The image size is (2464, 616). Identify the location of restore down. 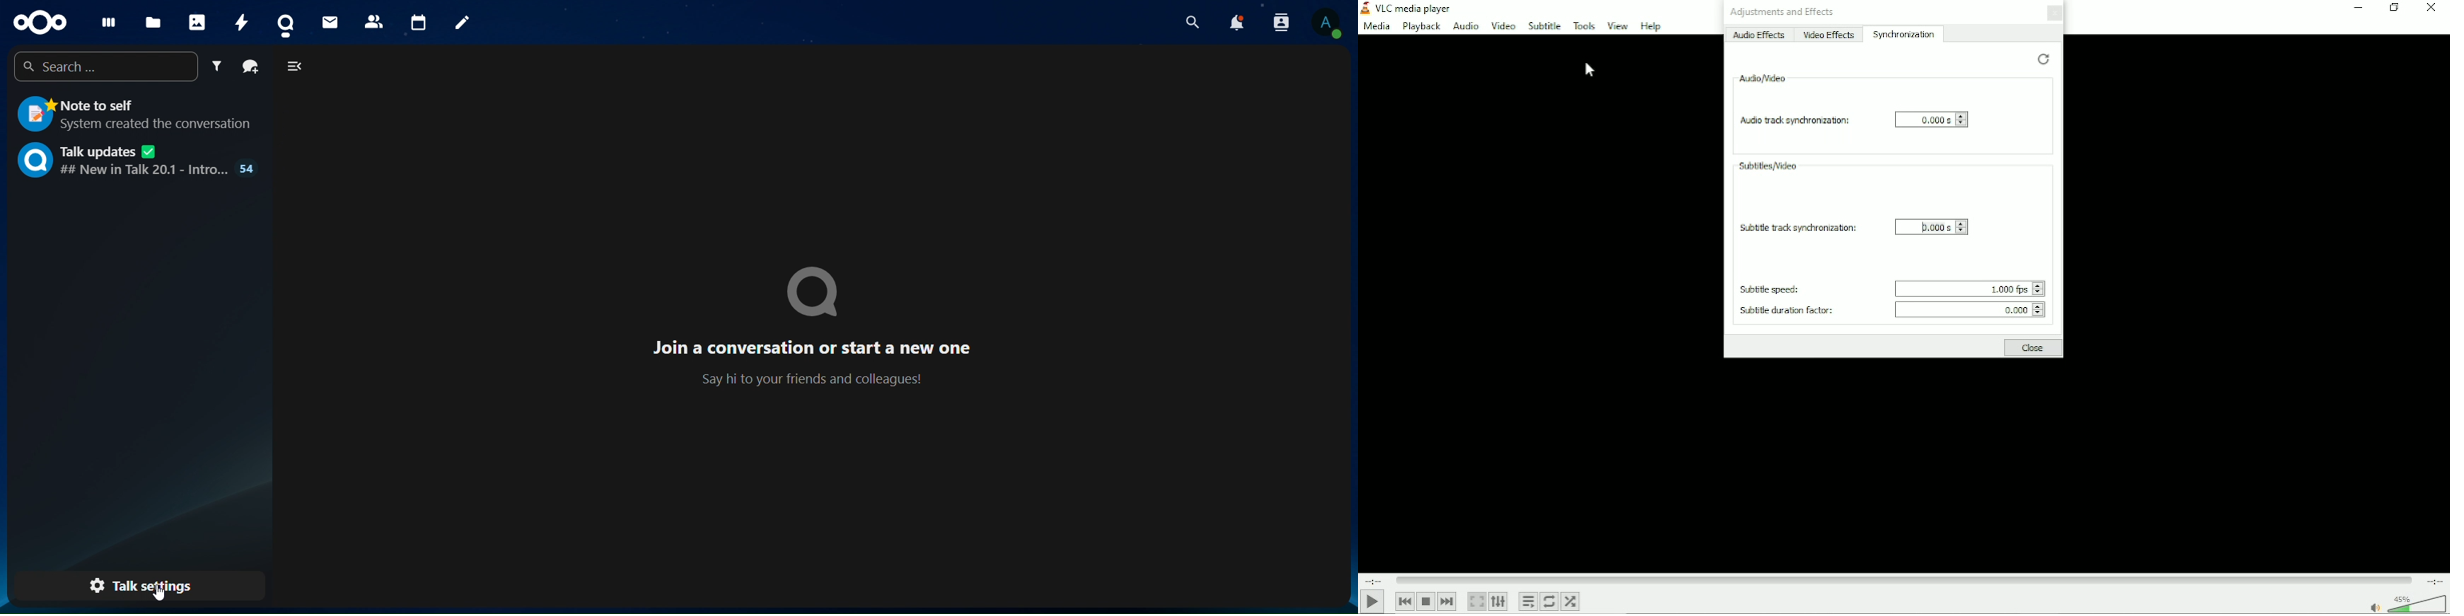
(2394, 9).